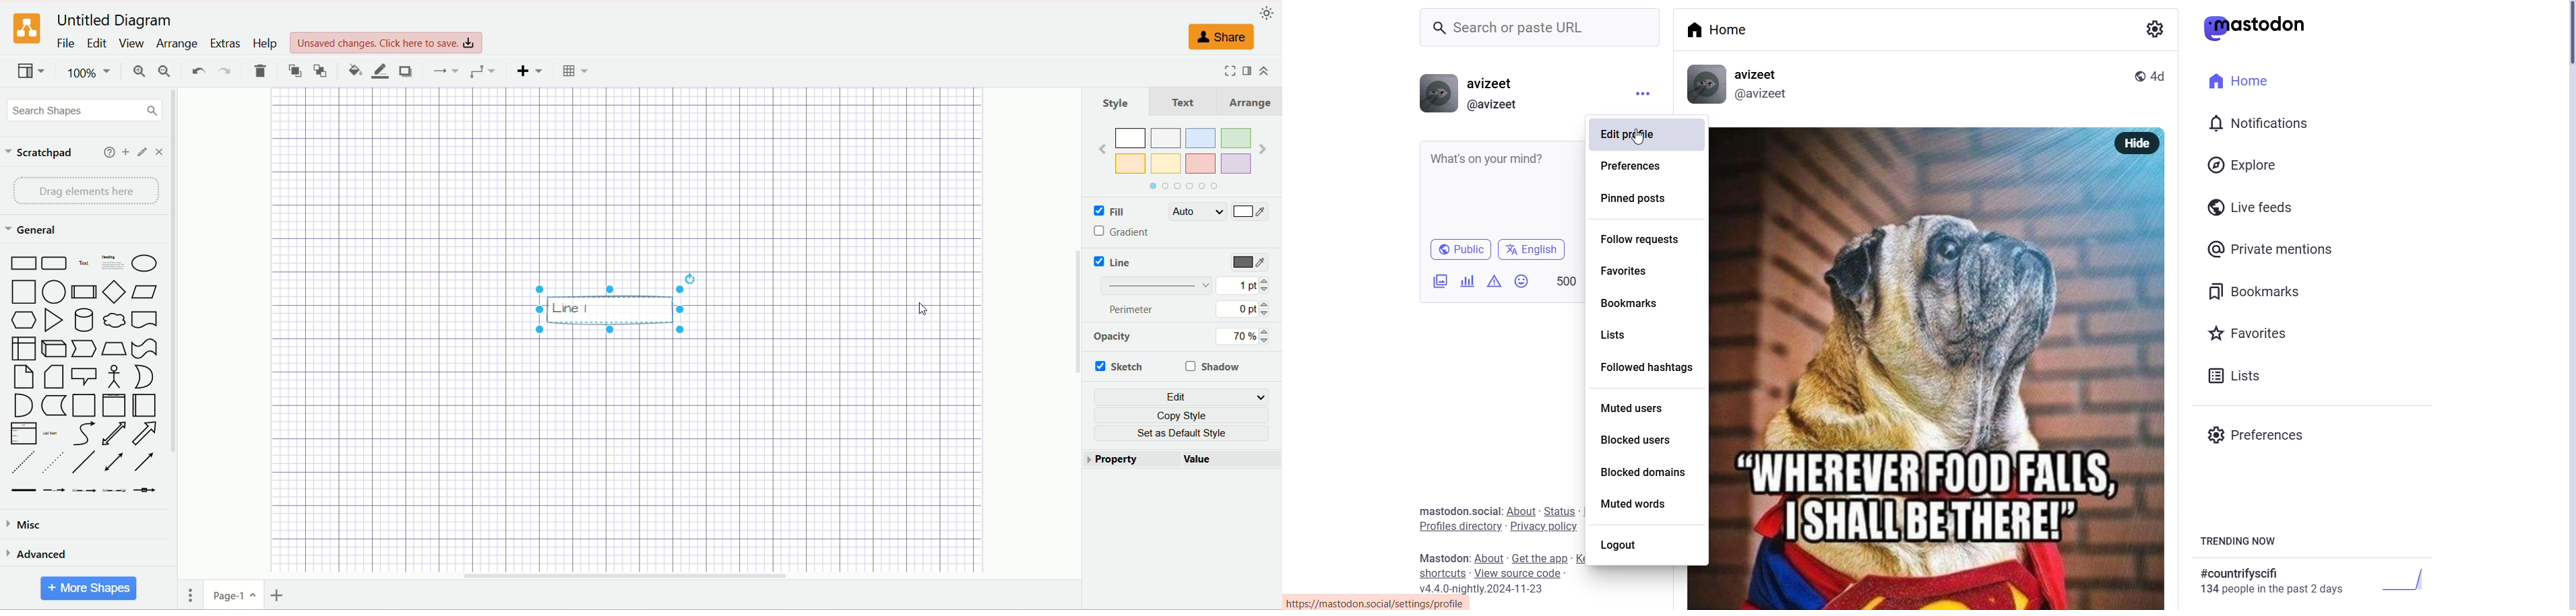 The width and height of the screenshot is (2576, 616). Describe the element at coordinates (1485, 510) in the screenshot. I see `social` at that location.